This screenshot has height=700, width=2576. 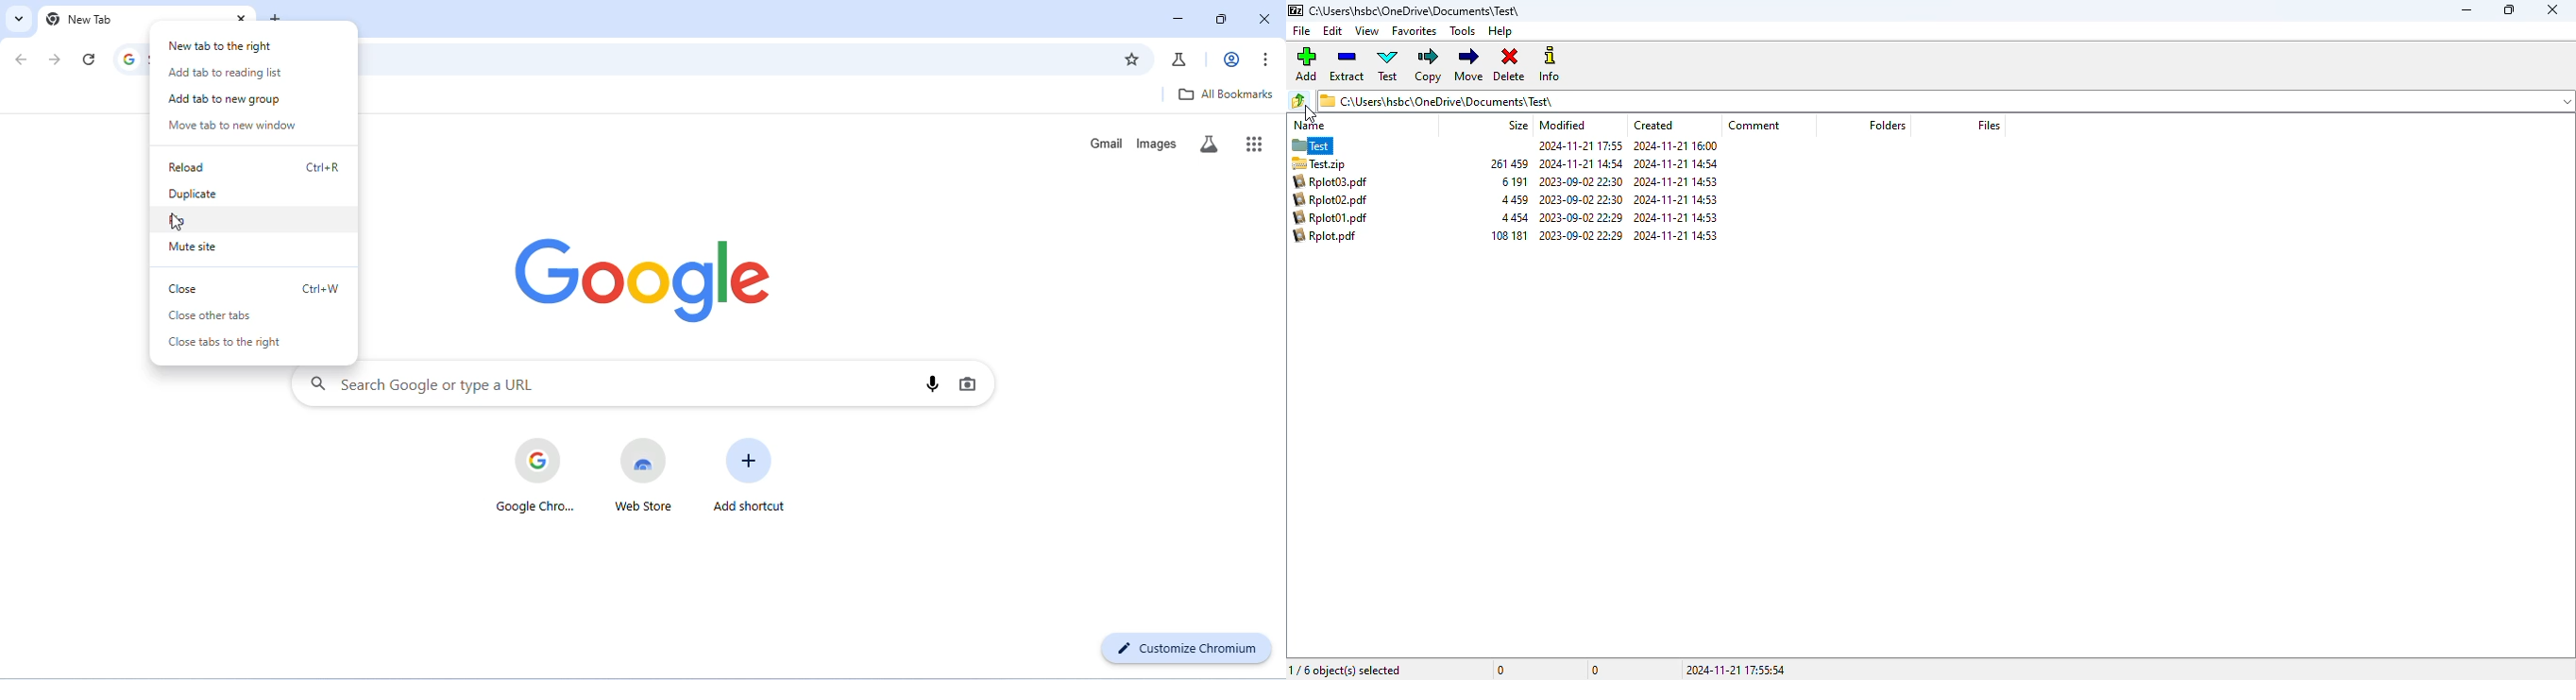 What do you see at coordinates (1581, 217) in the screenshot?
I see `2023-09-02 22:29` at bounding box center [1581, 217].